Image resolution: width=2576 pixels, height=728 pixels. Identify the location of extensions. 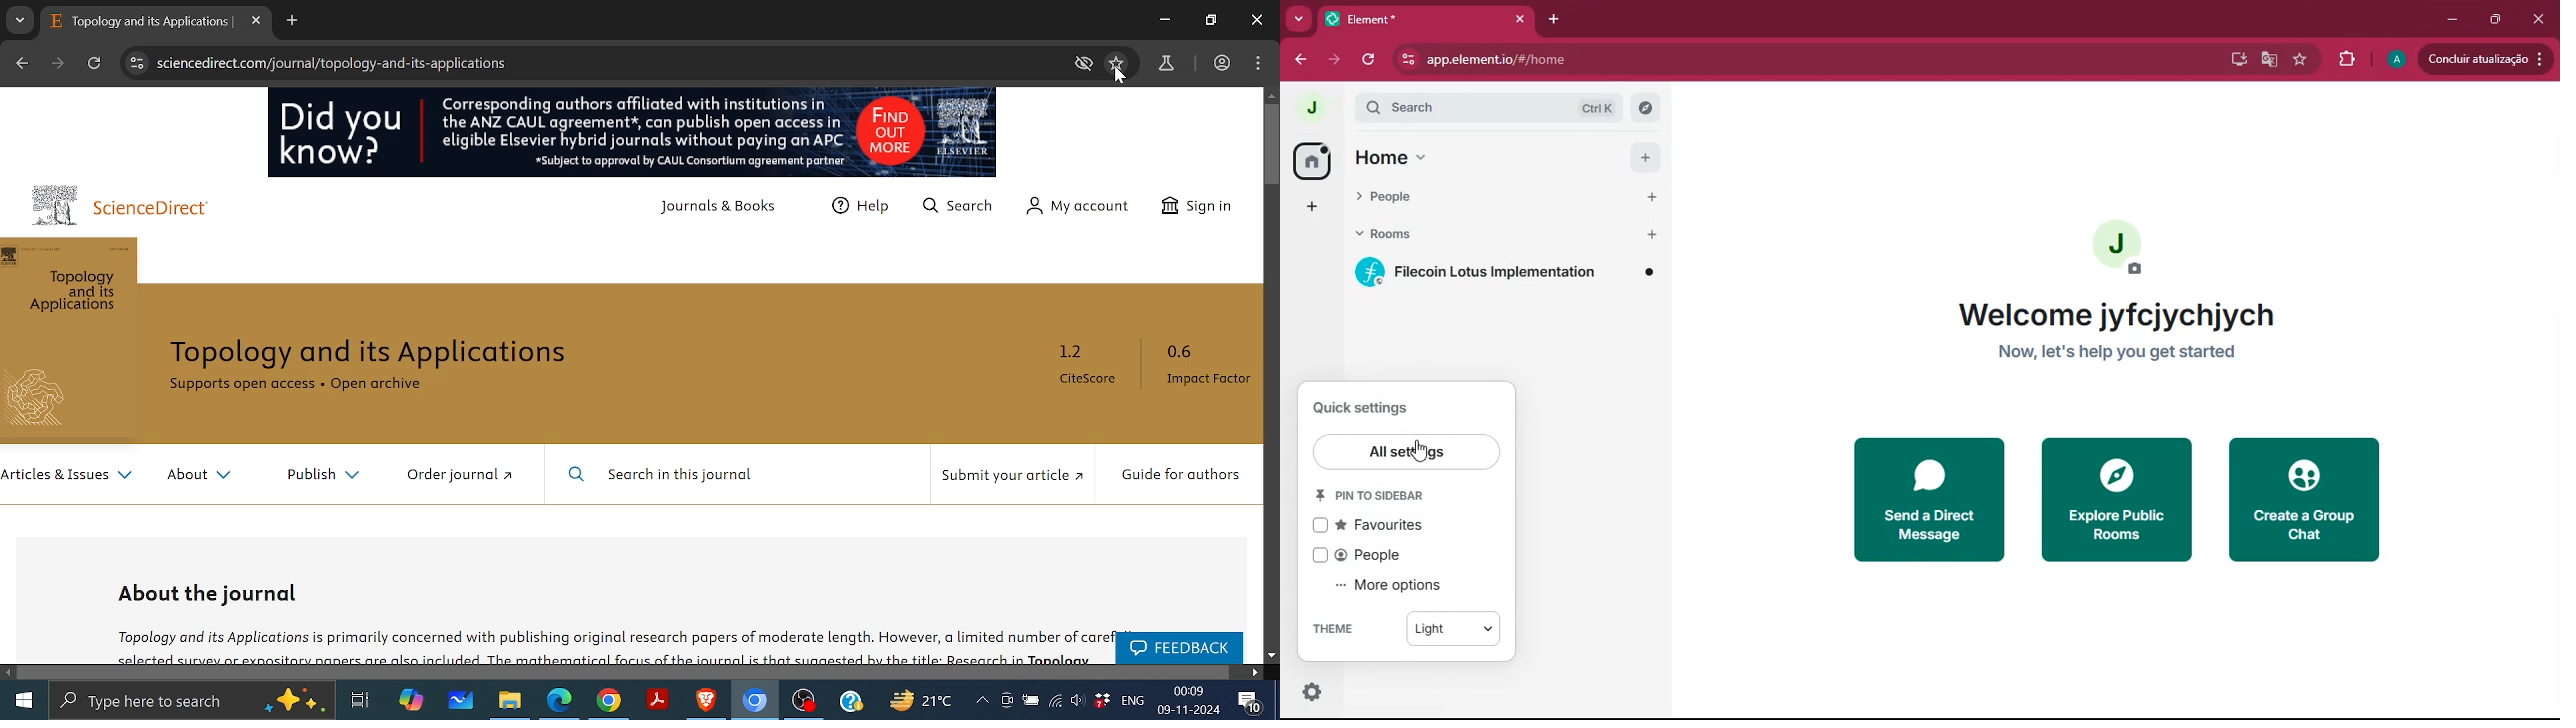
(2344, 59).